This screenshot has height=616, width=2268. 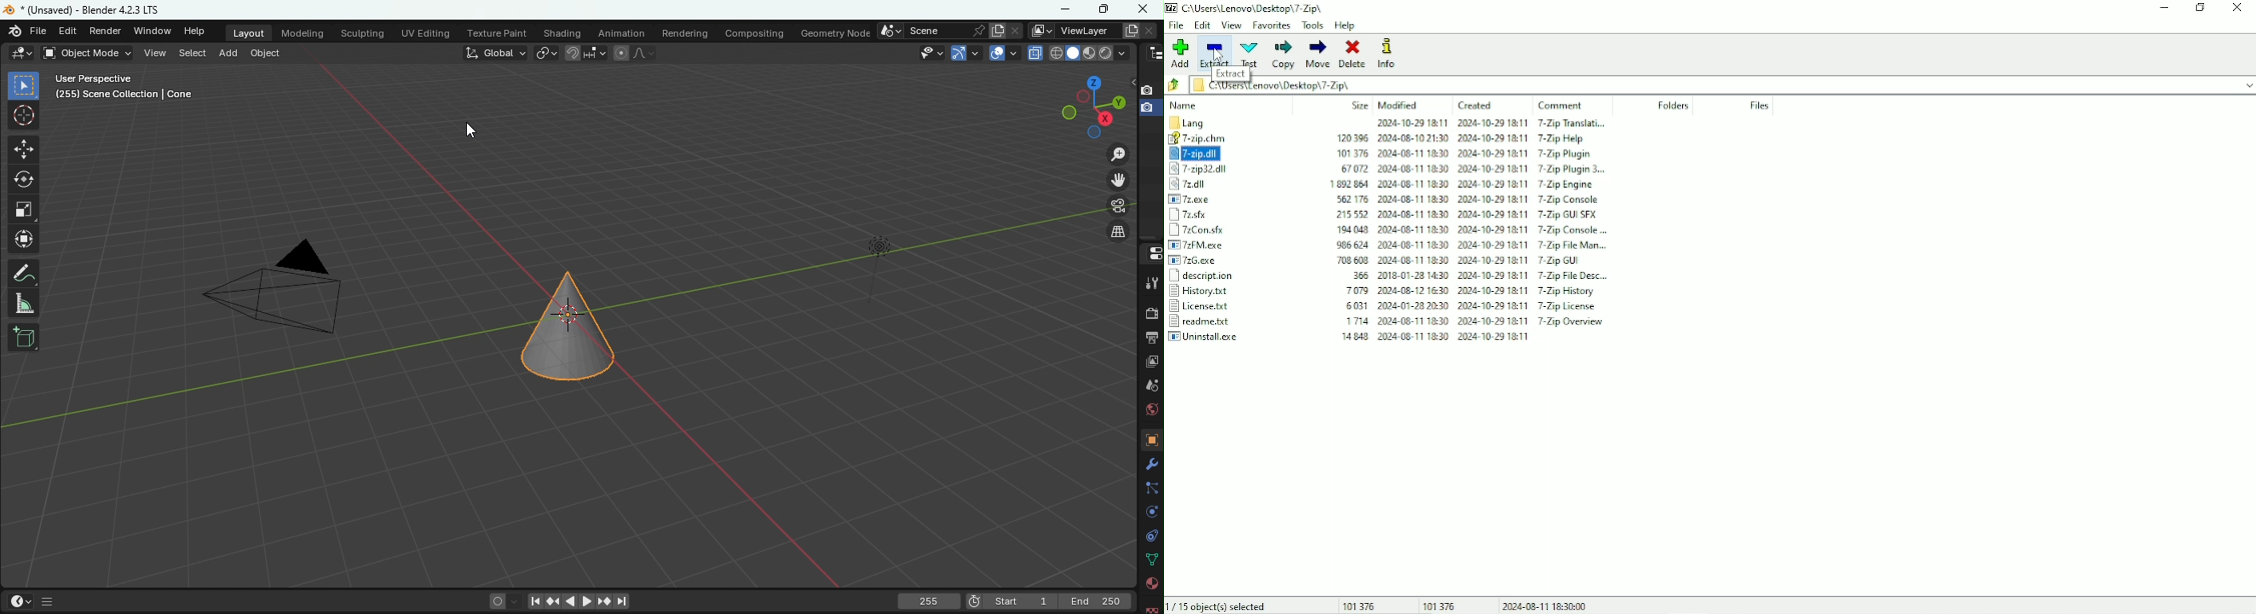 I want to click on Proportional editing falloff, so click(x=643, y=54).